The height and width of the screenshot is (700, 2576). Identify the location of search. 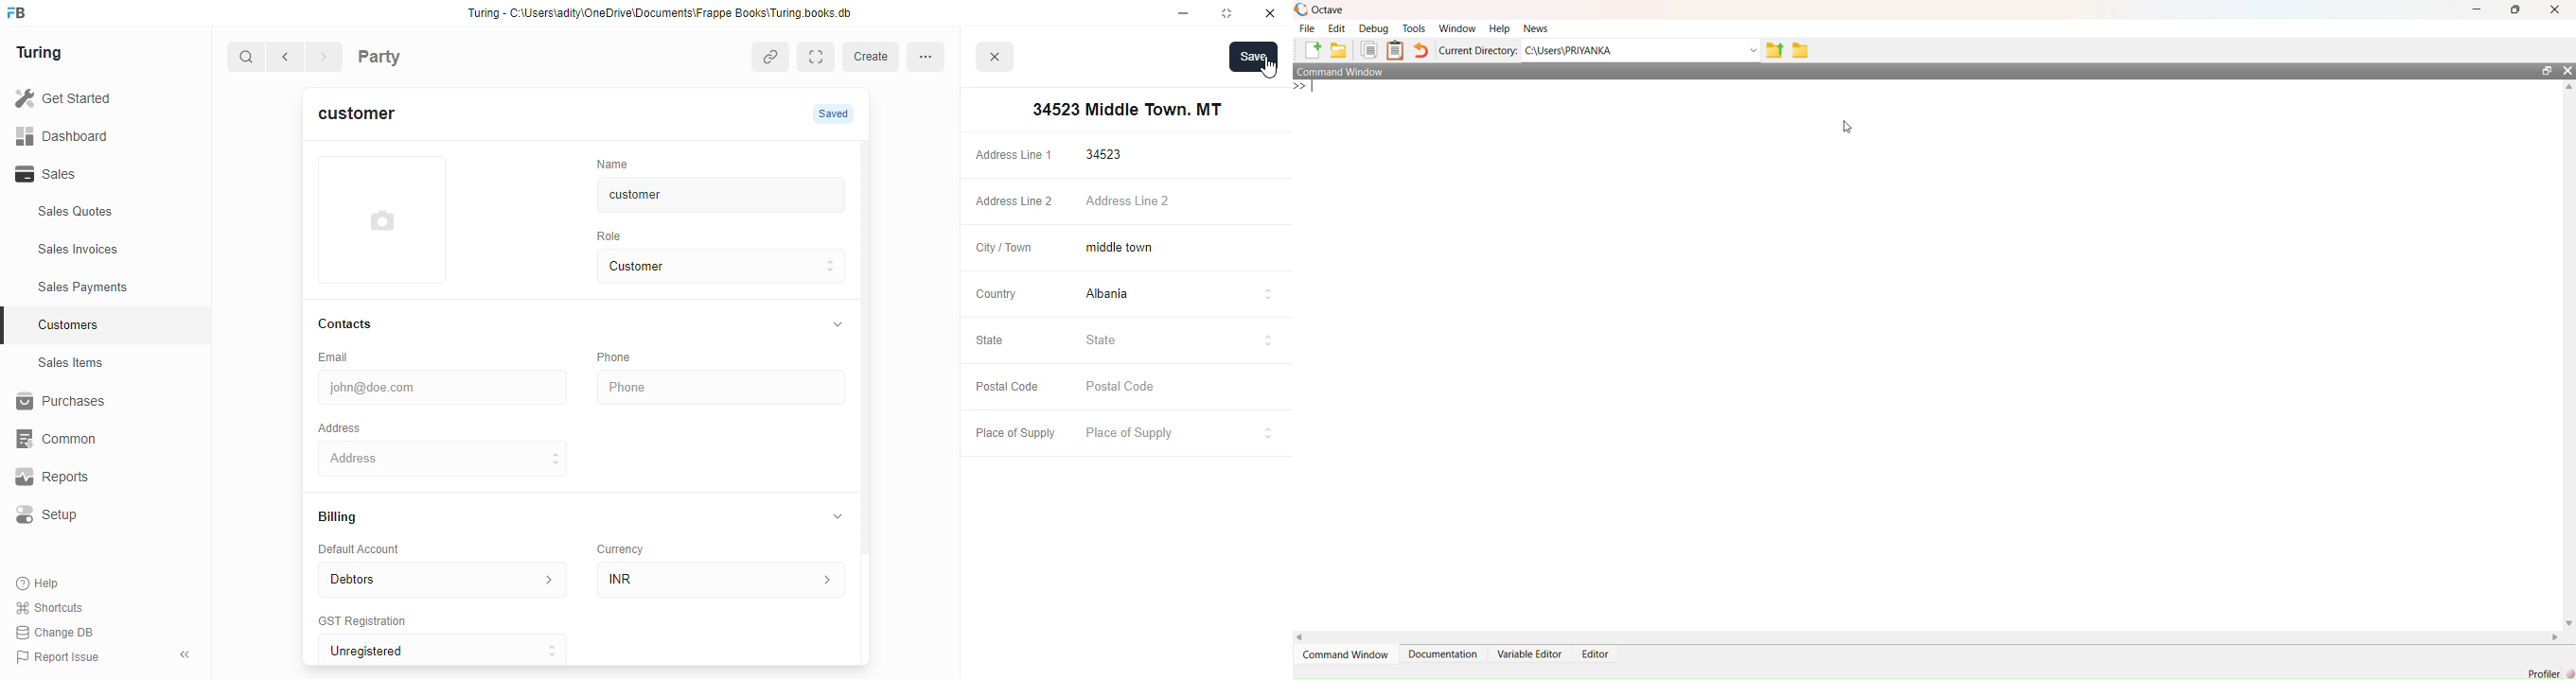
(247, 59).